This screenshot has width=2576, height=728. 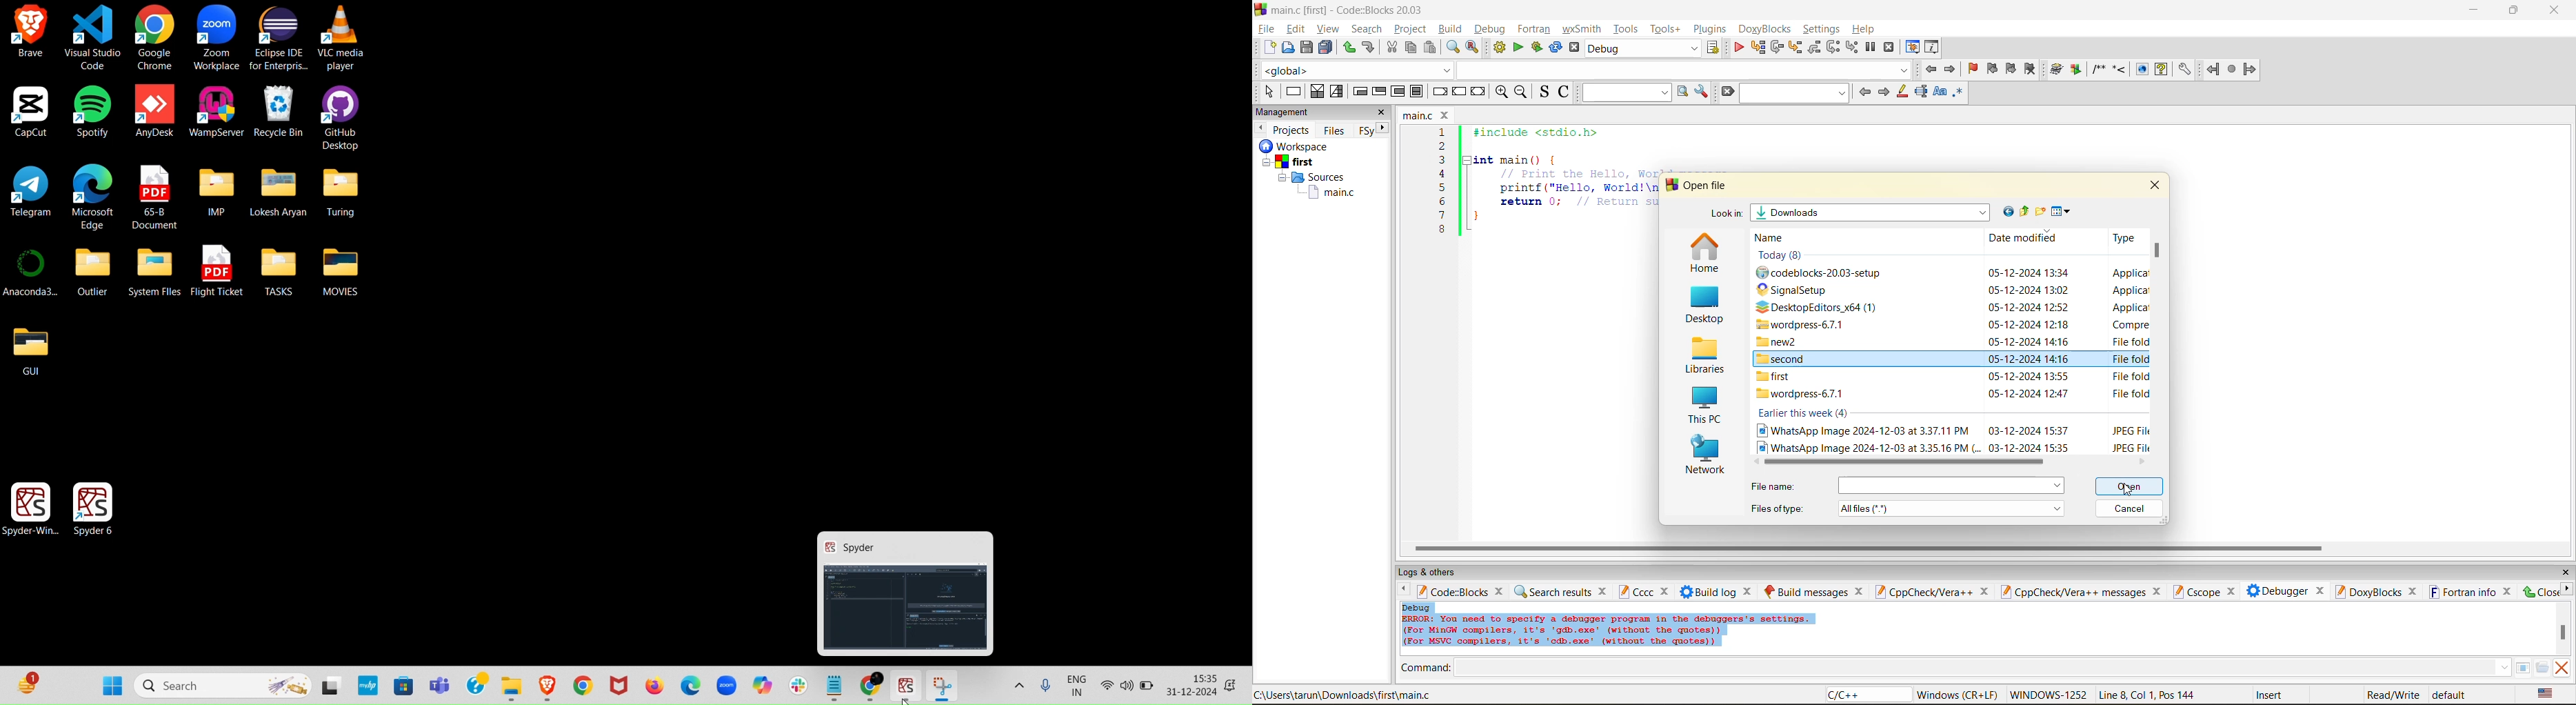 What do you see at coordinates (1367, 28) in the screenshot?
I see `search` at bounding box center [1367, 28].